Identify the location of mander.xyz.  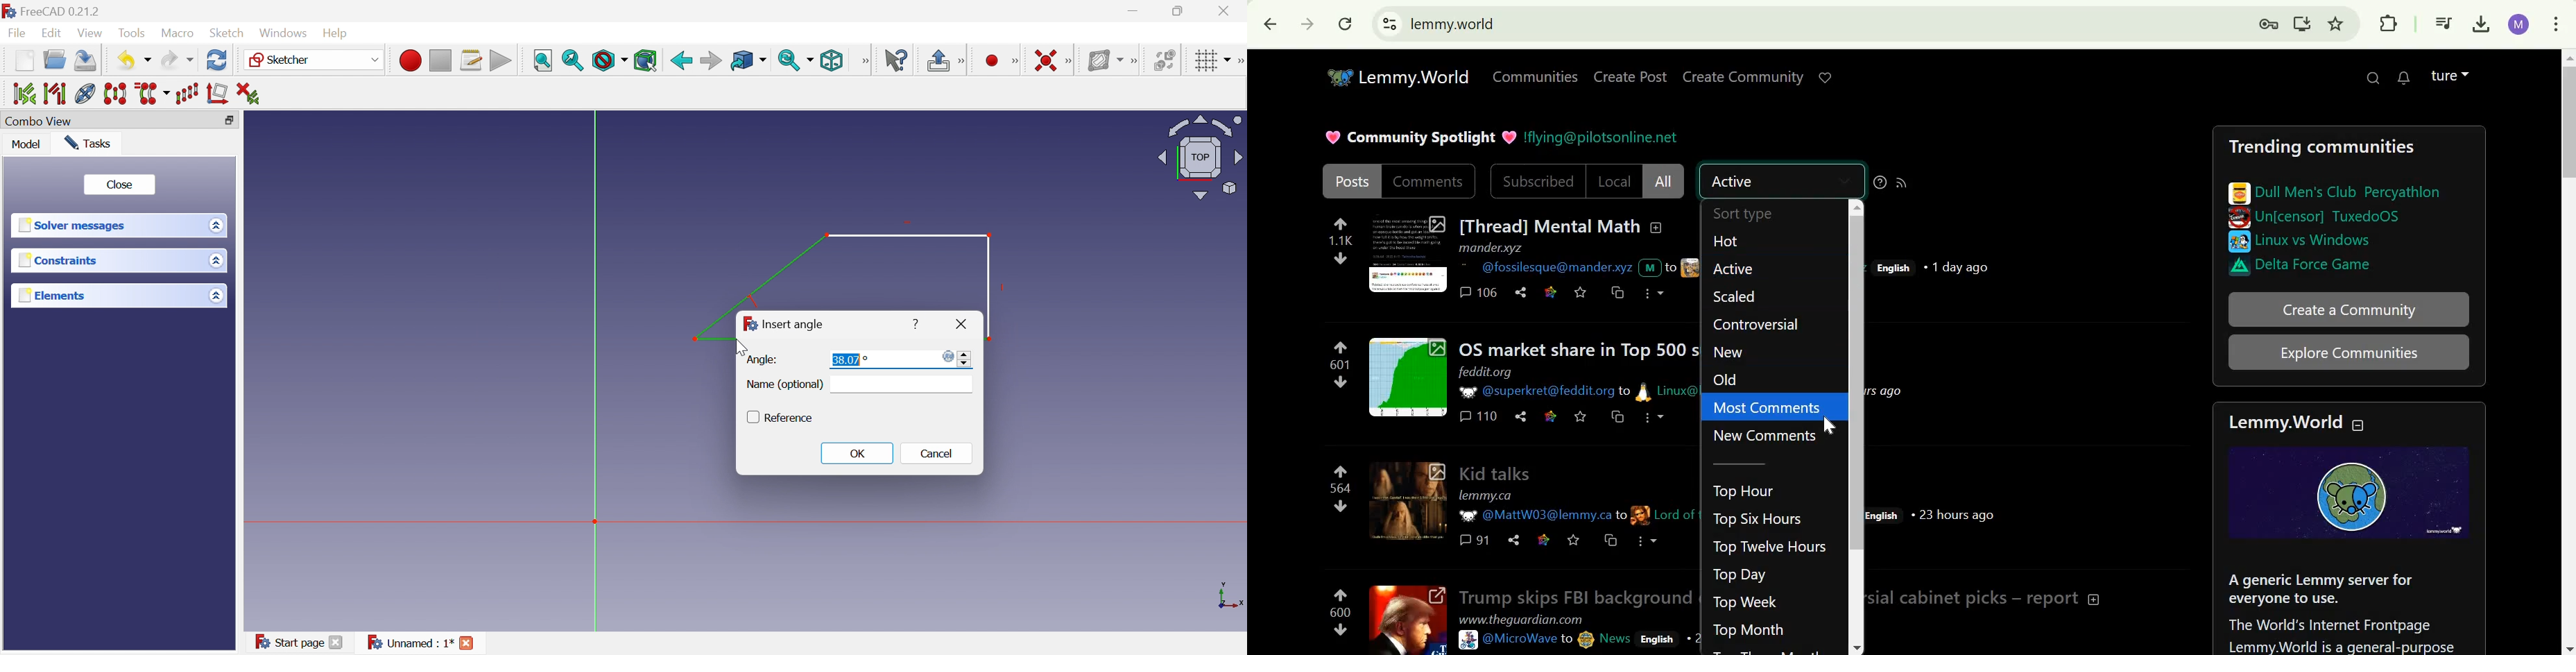
(1492, 248).